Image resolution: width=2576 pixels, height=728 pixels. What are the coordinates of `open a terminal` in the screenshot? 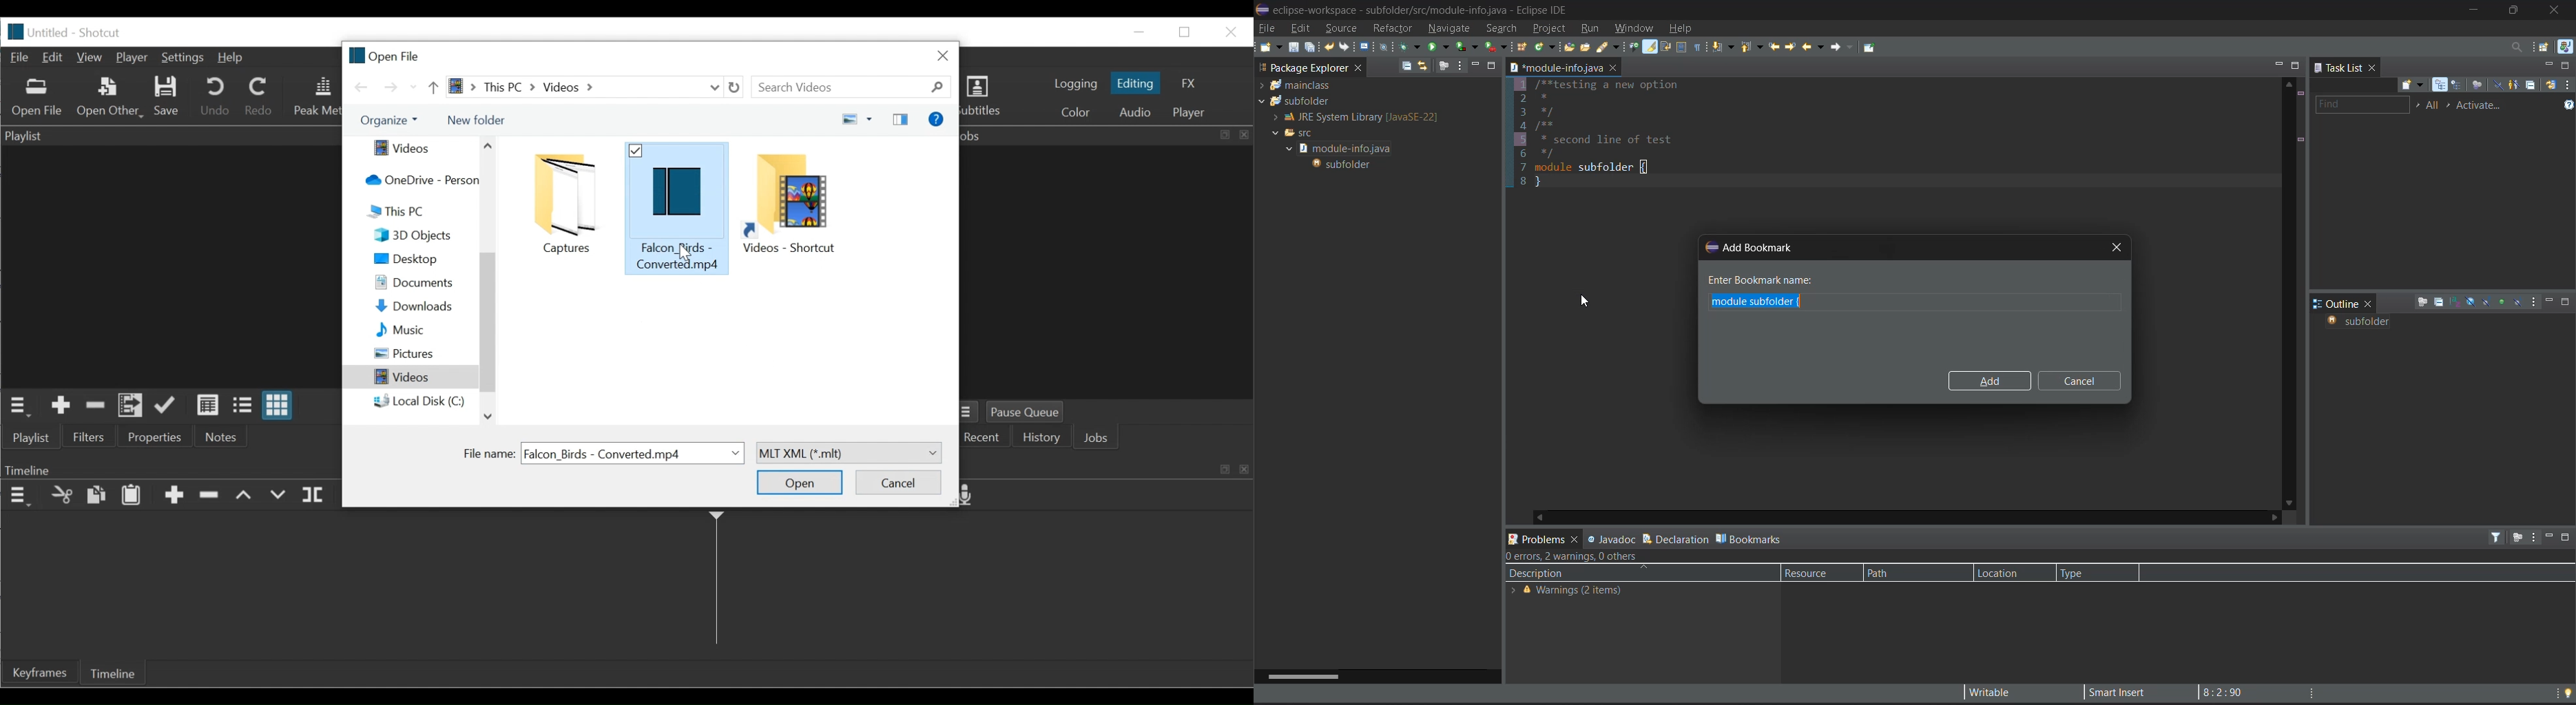 It's located at (1365, 47).